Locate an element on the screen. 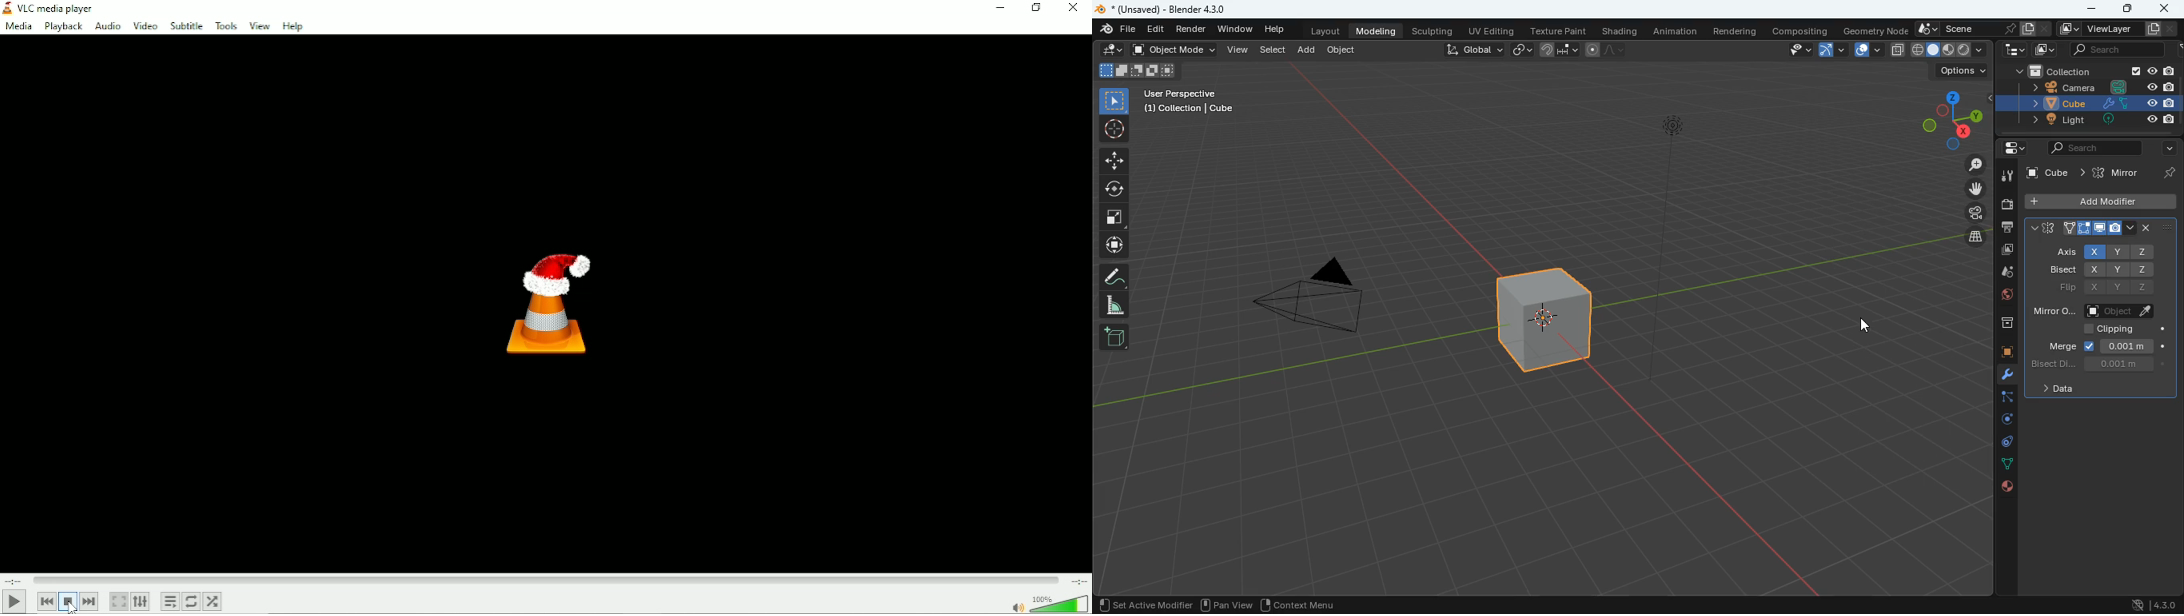 This screenshot has width=2184, height=616. control is located at coordinates (2004, 444).